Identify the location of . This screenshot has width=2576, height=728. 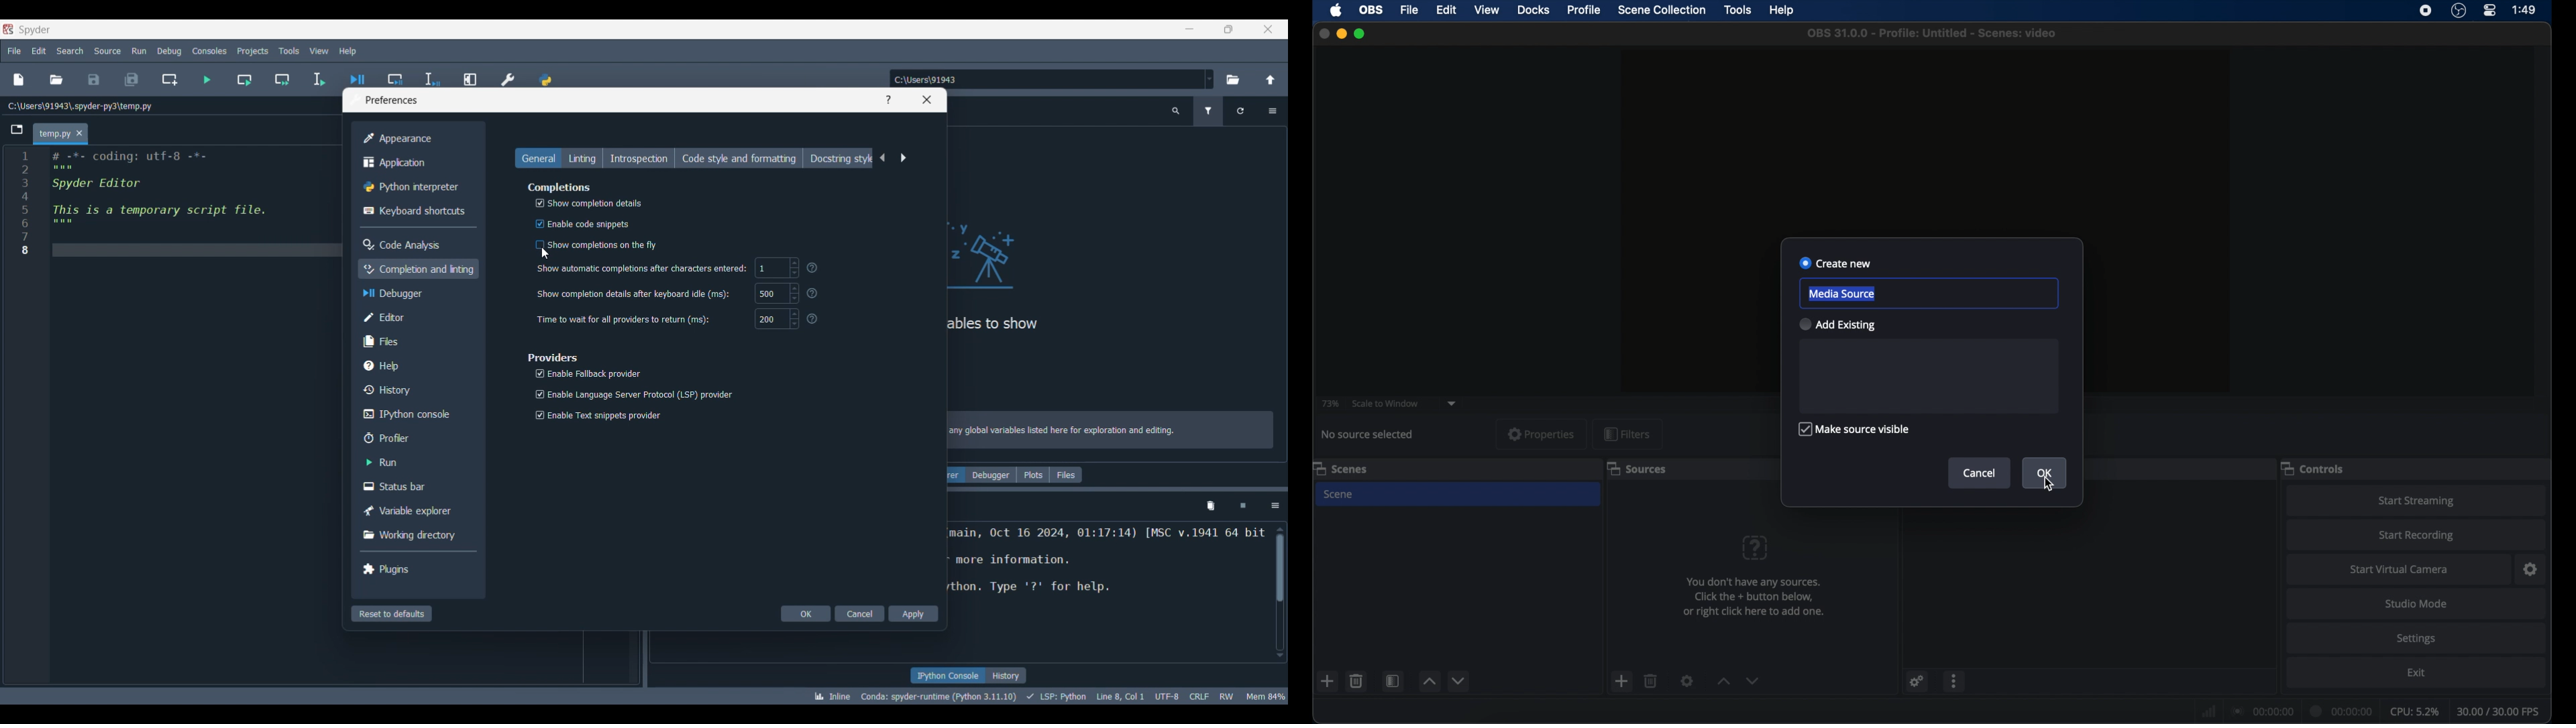
(2415, 711).